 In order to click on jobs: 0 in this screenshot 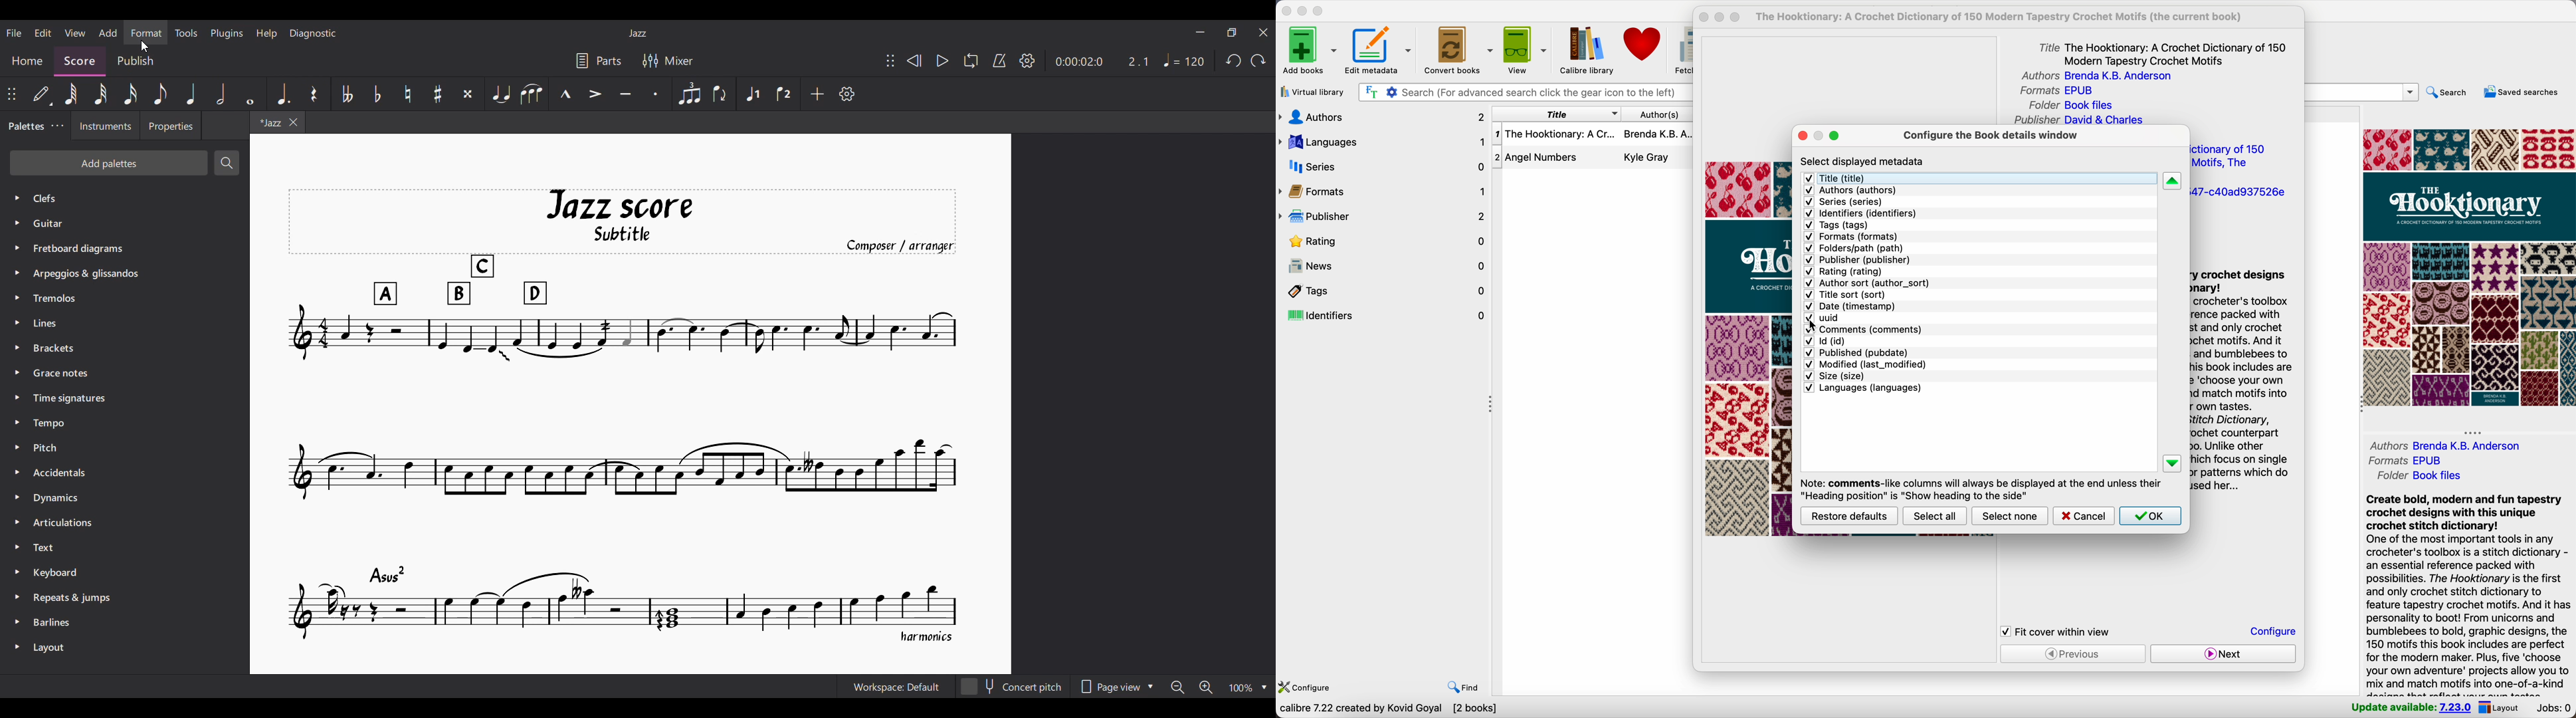, I will do `click(2553, 708)`.